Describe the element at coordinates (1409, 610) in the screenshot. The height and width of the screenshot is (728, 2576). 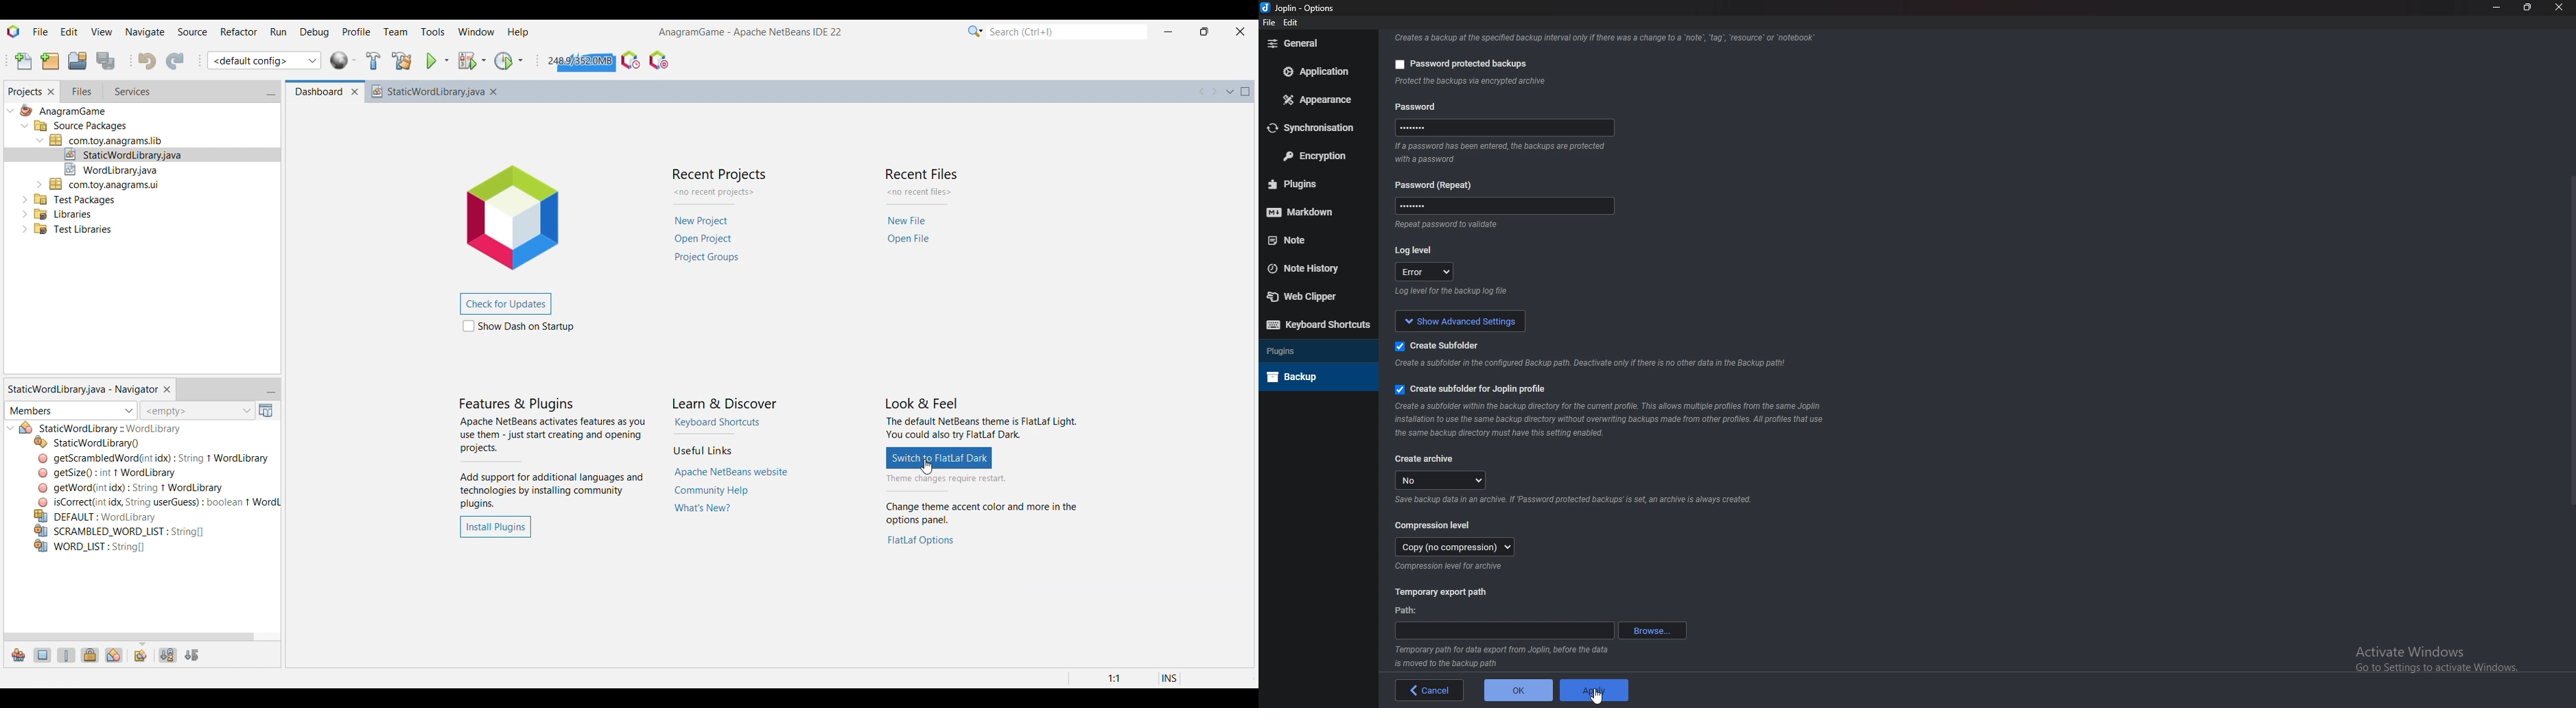
I see `path` at that location.